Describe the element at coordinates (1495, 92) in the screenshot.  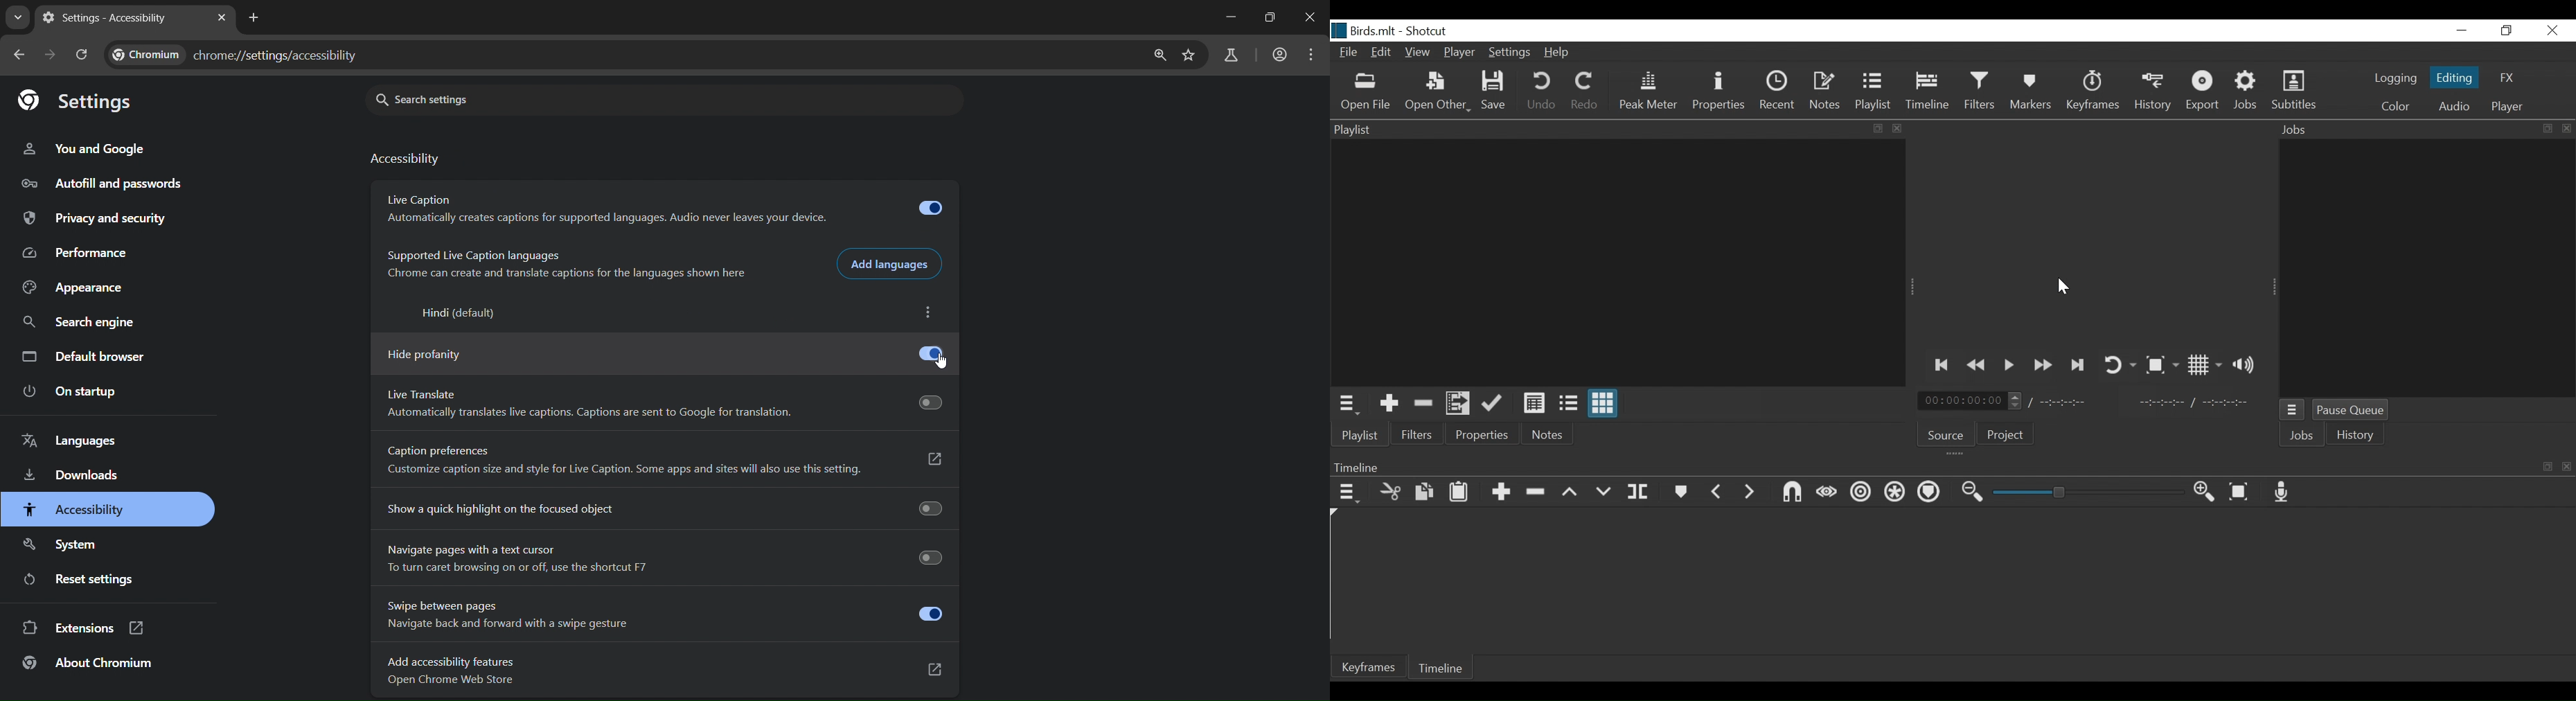
I see `Save` at that location.